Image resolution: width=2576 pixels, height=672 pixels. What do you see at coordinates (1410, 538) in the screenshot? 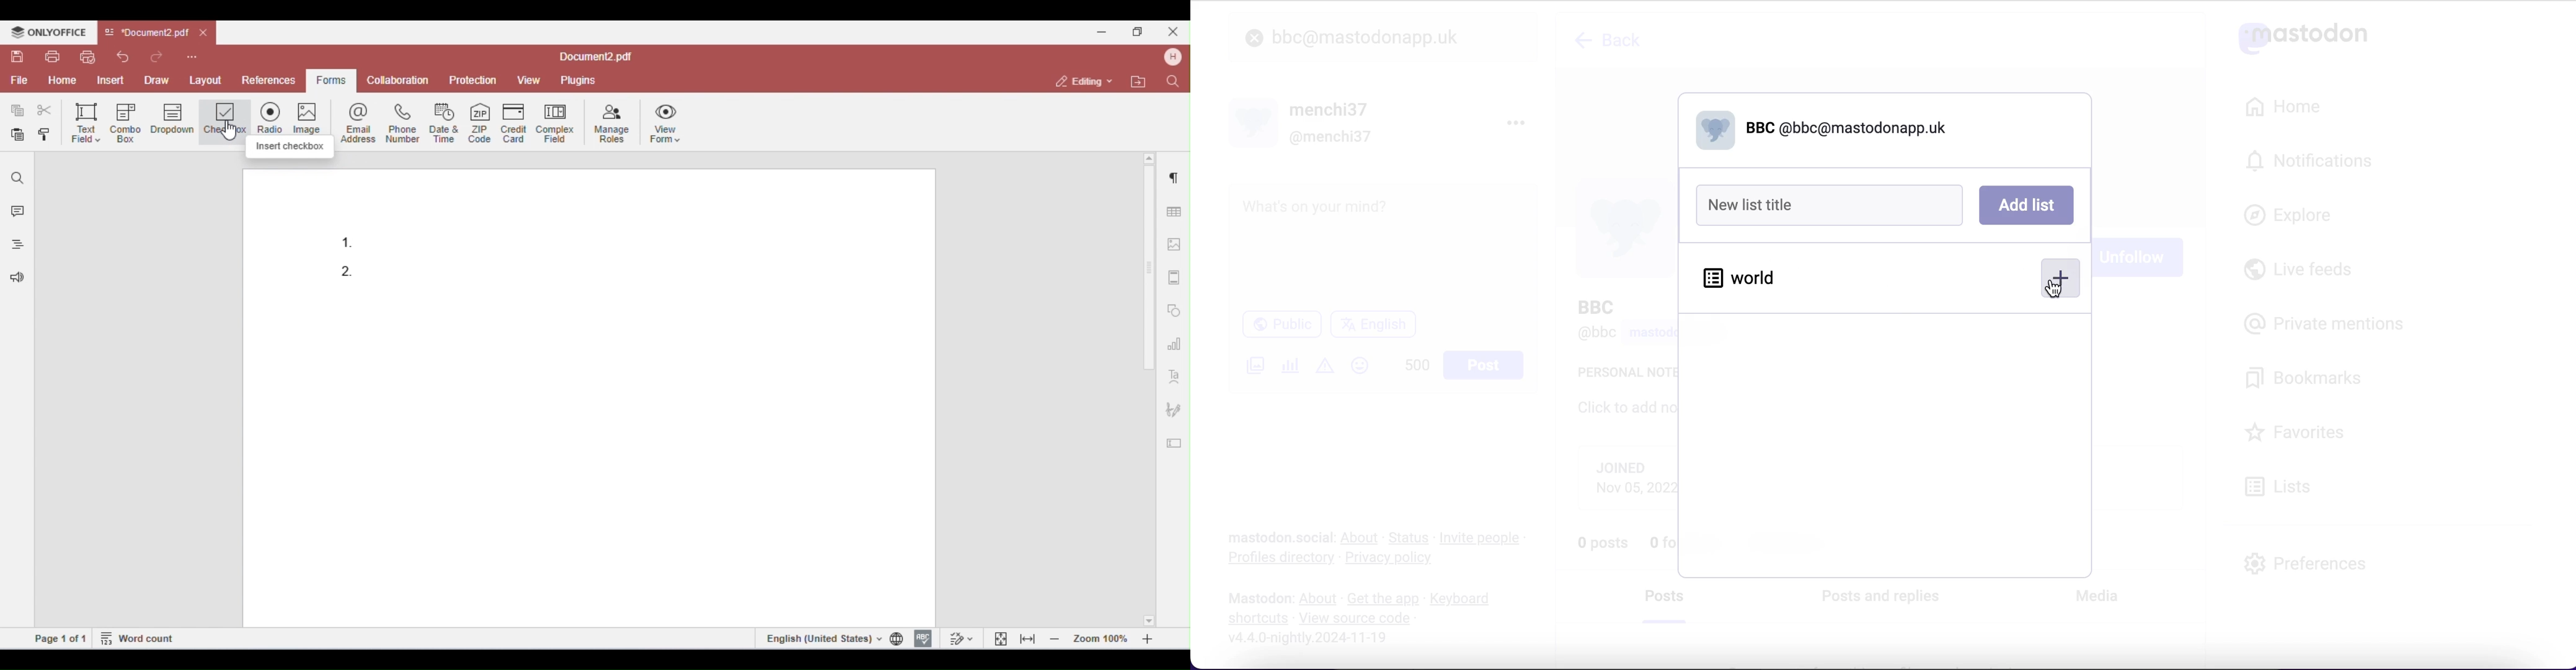
I see `status` at bounding box center [1410, 538].